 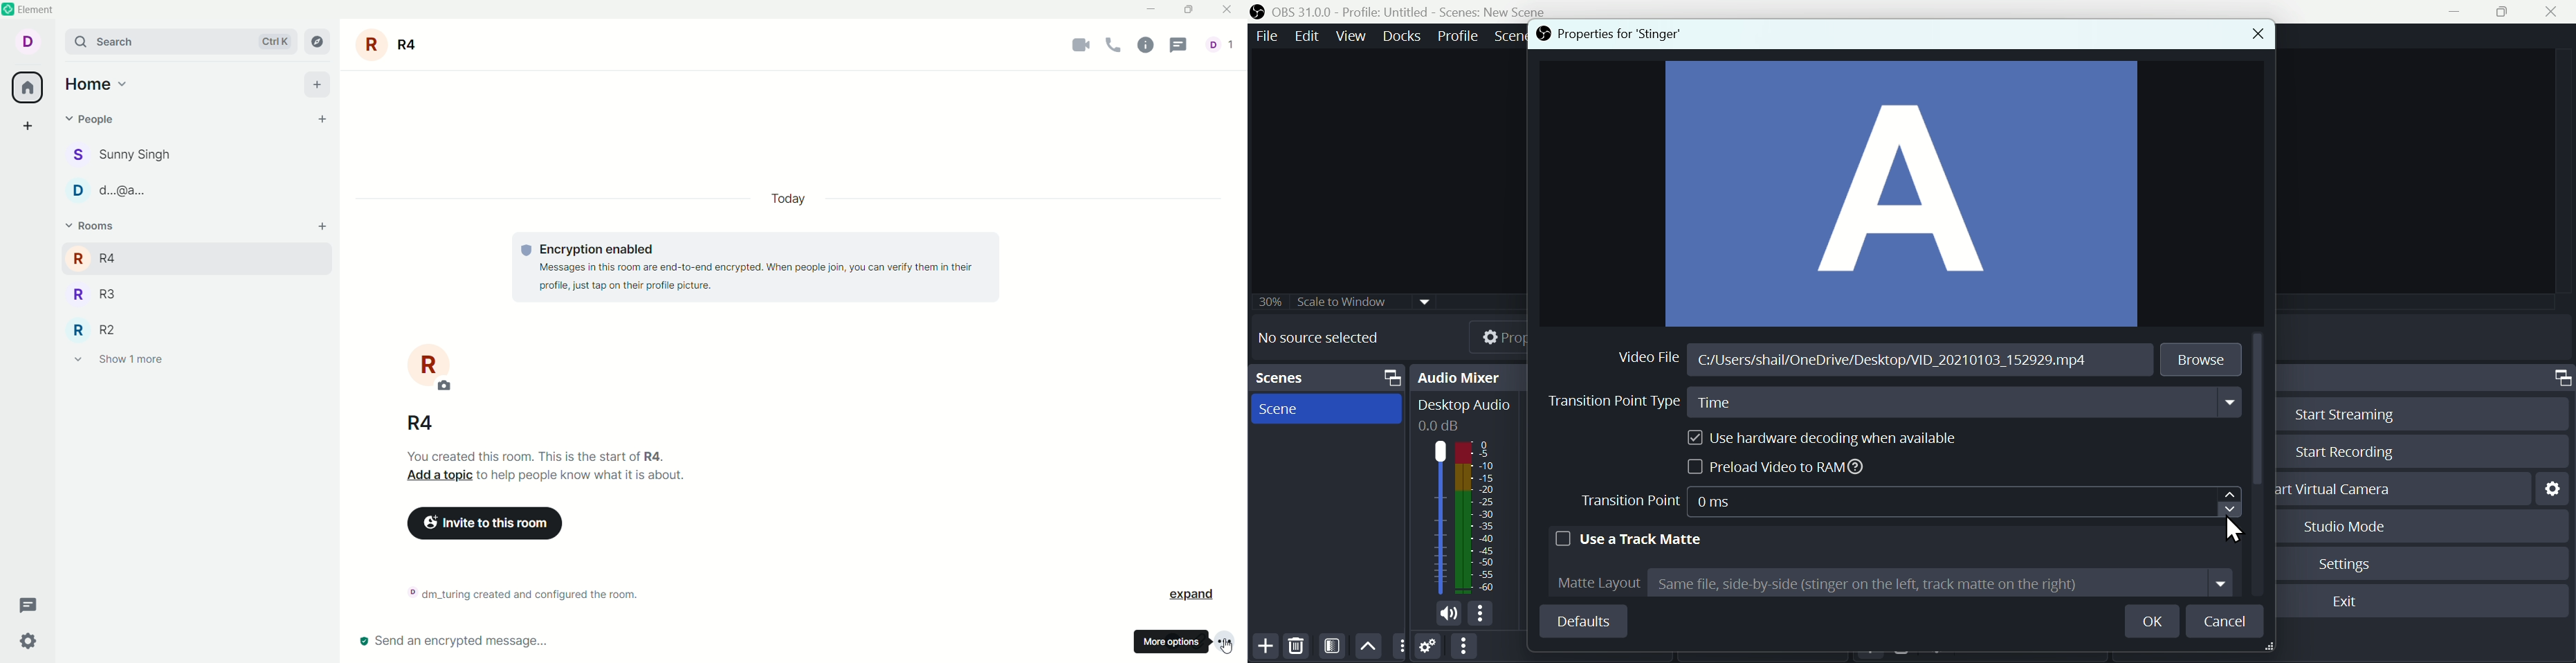 I want to click on room name, so click(x=393, y=45).